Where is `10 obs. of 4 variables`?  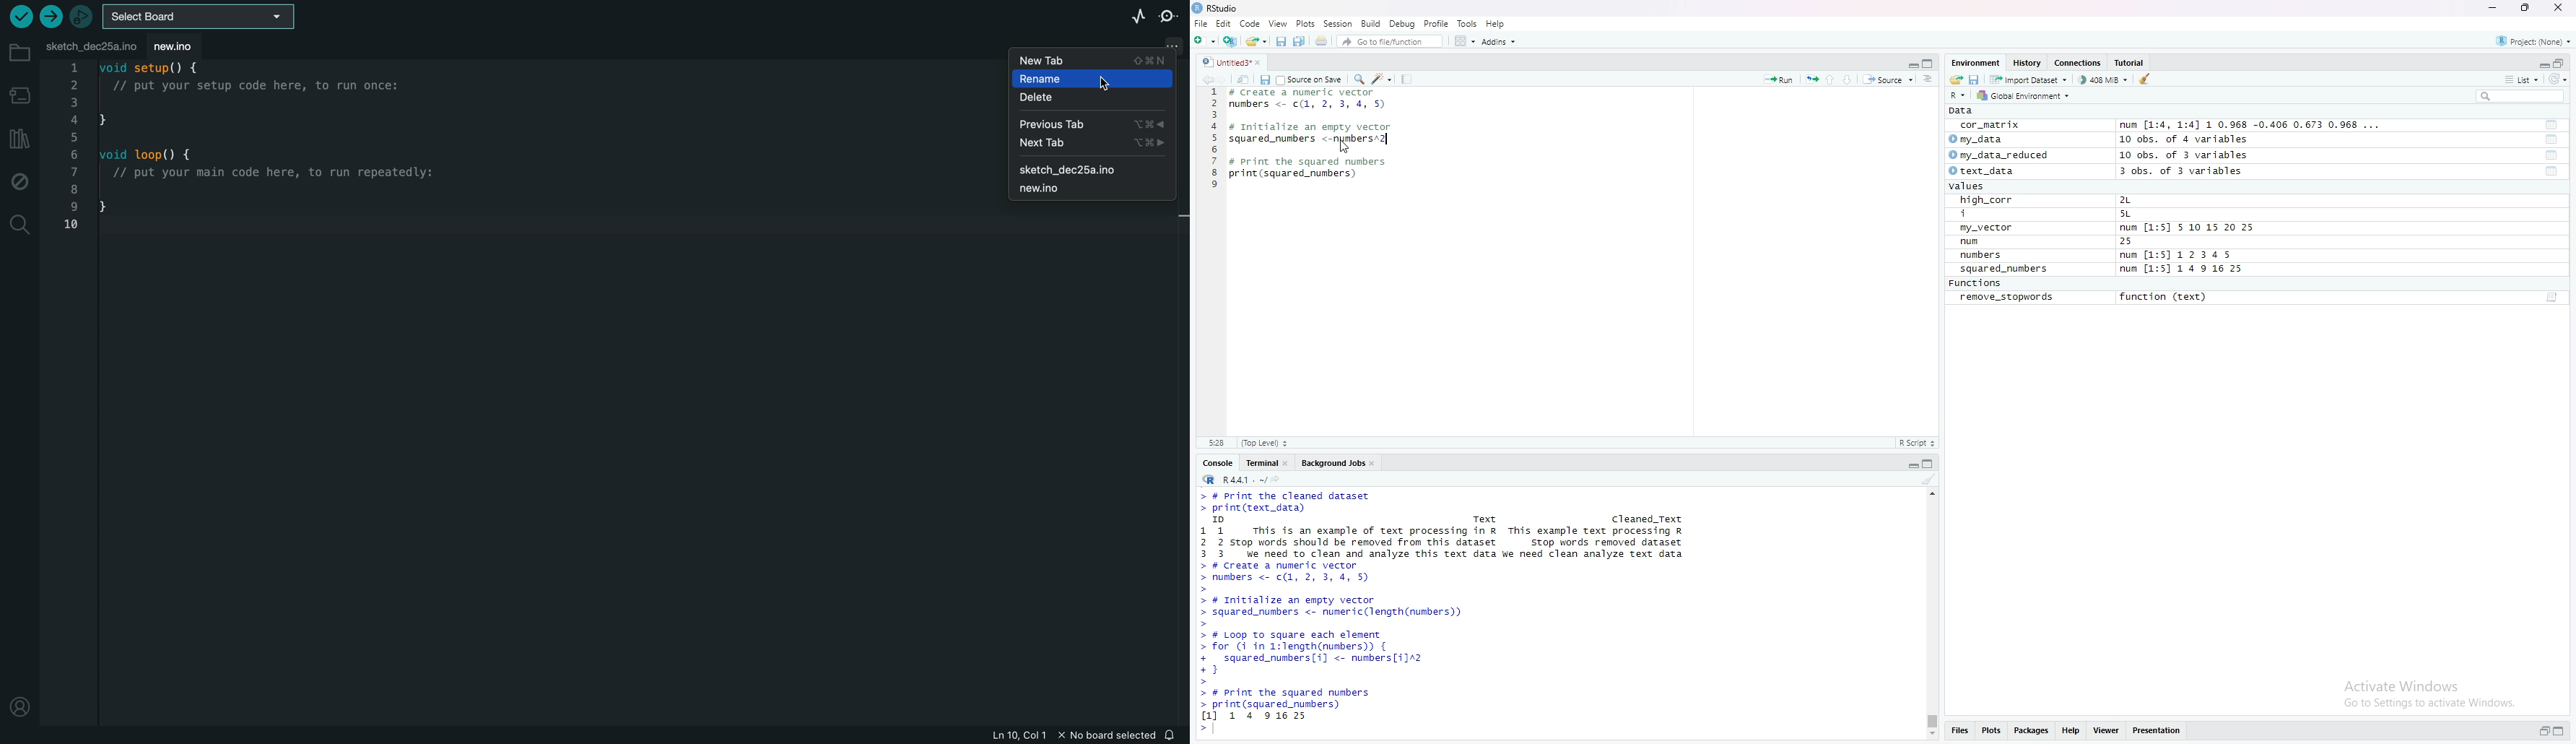 10 obs. of 4 variables is located at coordinates (2183, 139).